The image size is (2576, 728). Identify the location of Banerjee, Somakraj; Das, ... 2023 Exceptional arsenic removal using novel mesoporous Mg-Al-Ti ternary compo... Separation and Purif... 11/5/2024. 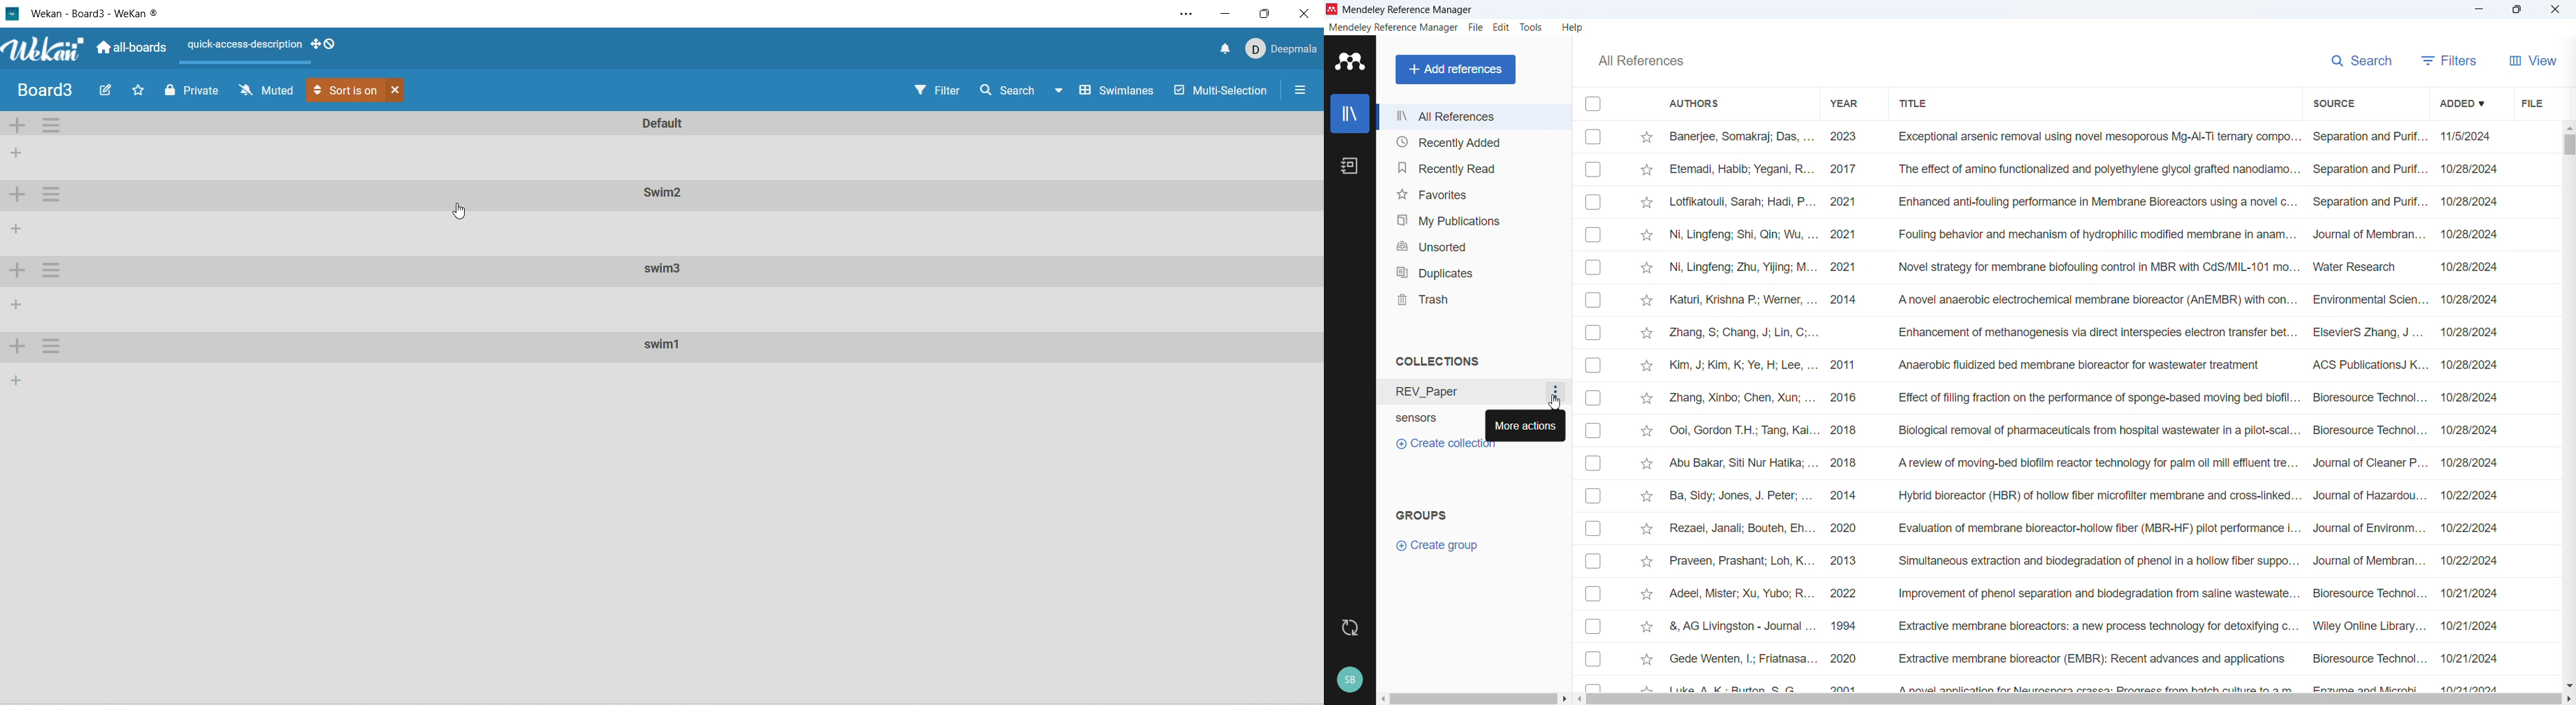
(2085, 137).